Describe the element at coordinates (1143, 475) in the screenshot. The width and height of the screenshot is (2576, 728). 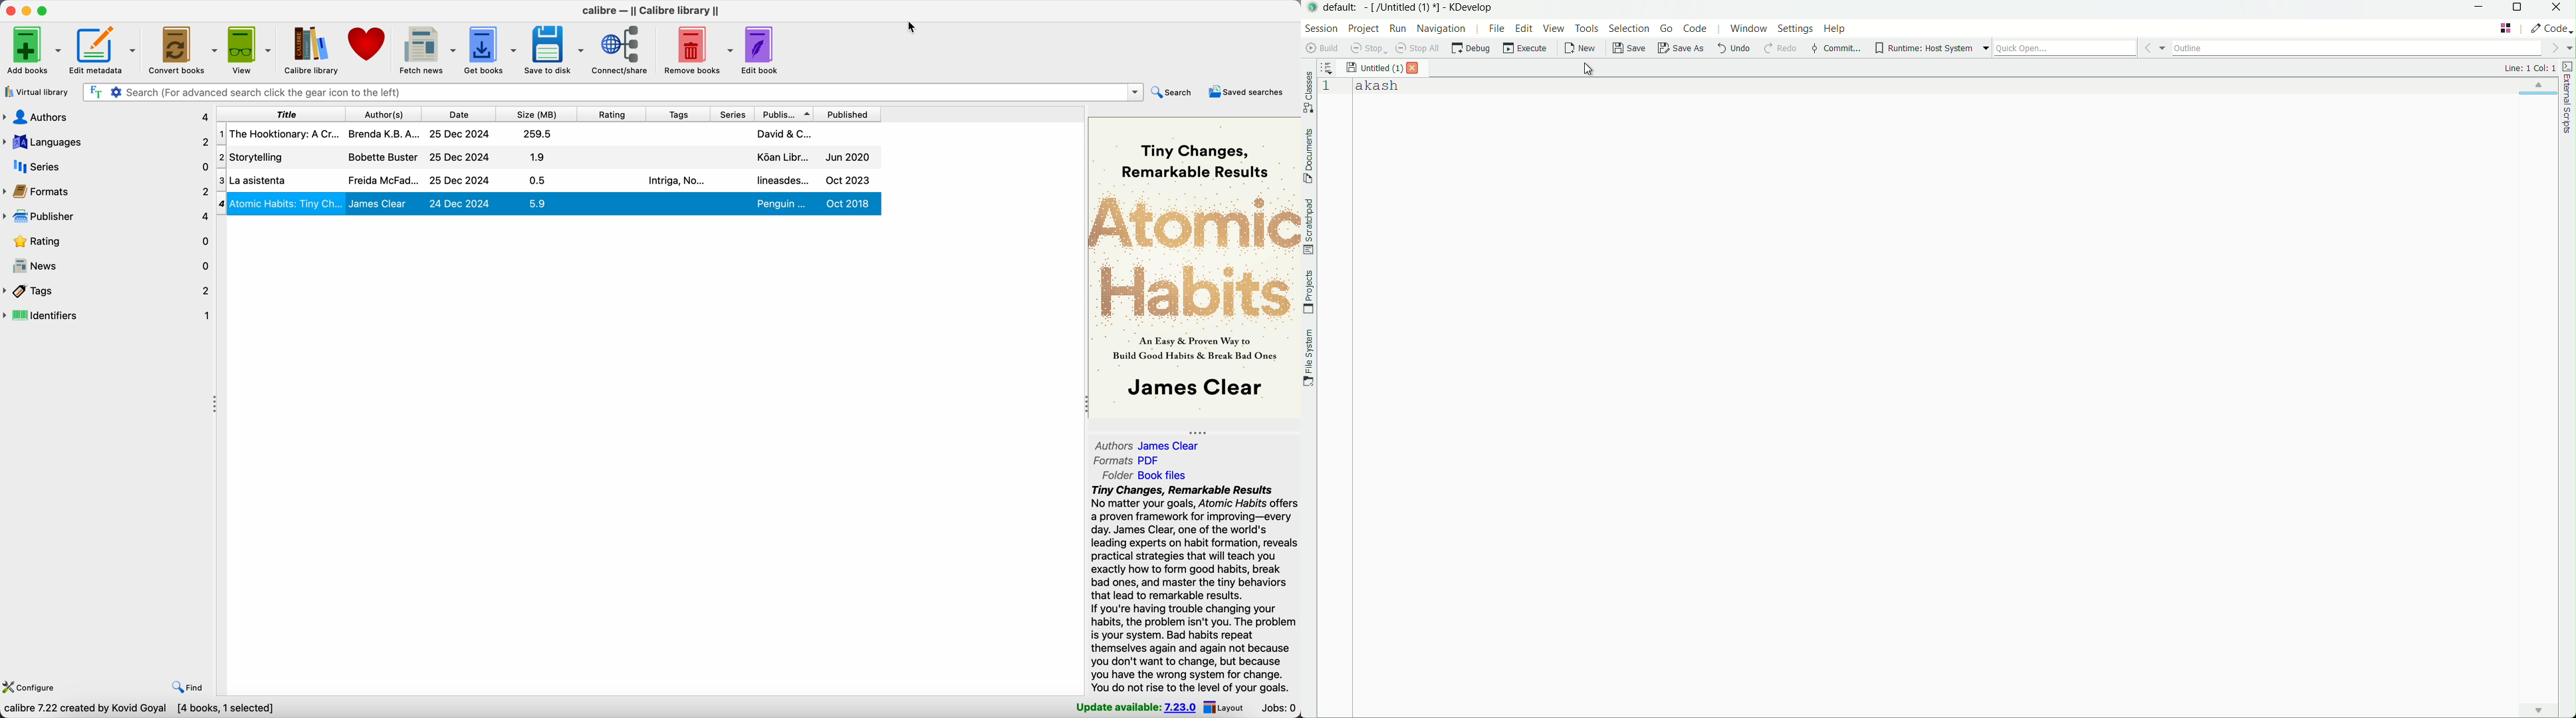
I see `folder book files` at that location.